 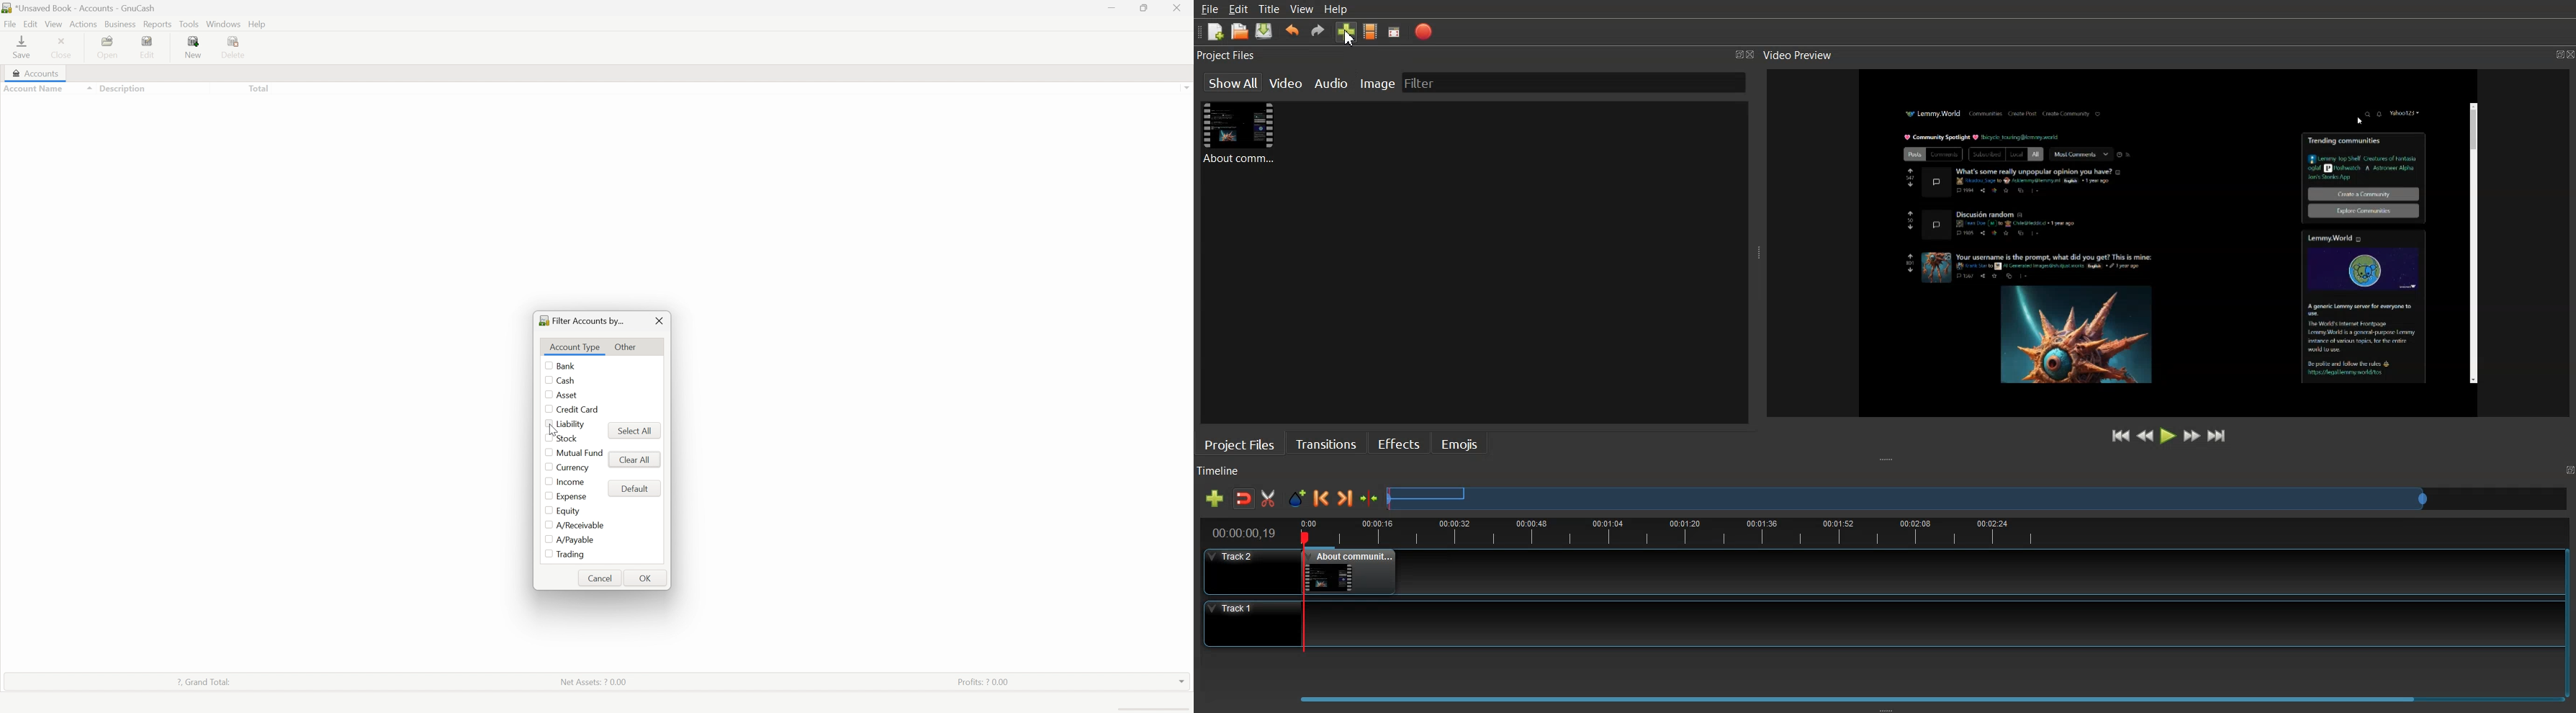 I want to click on Currency, so click(x=572, y=467).